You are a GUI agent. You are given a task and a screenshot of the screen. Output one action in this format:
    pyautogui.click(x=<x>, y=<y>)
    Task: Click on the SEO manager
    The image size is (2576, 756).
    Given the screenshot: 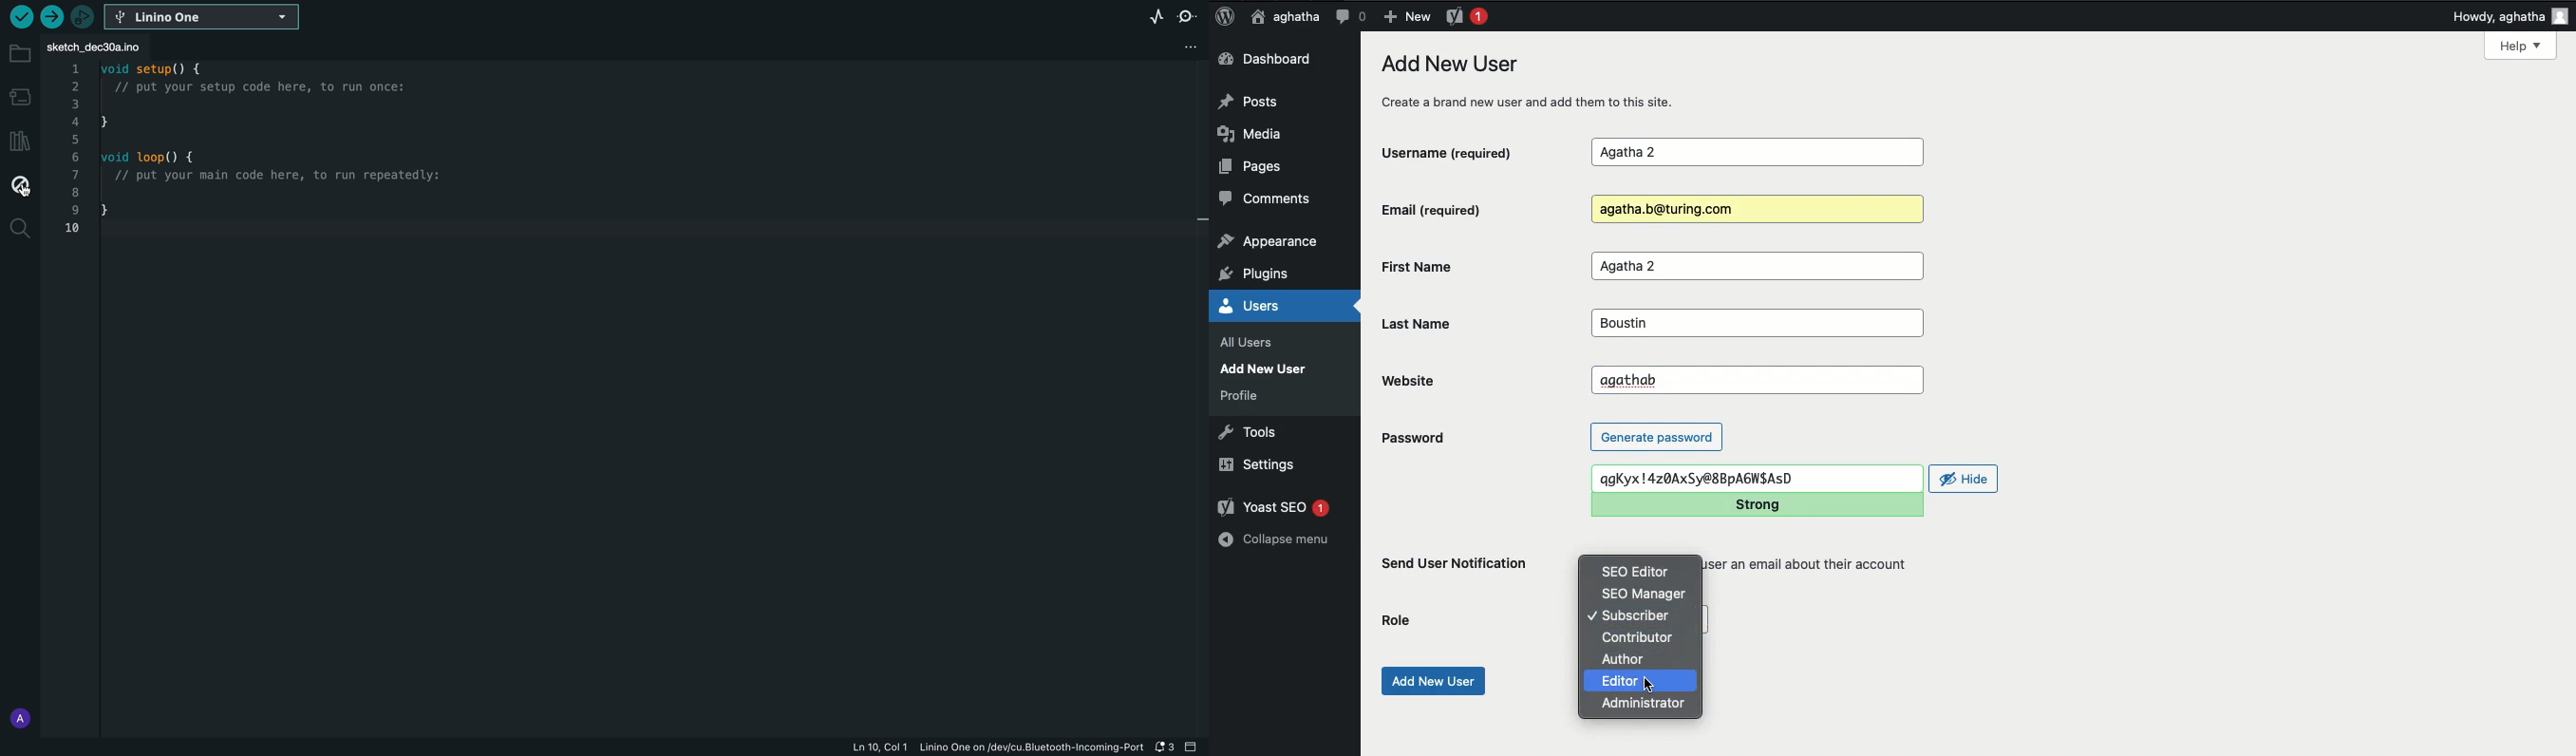 What is the action you would take?
    pyautogui.click(x=1646, y=593)
    